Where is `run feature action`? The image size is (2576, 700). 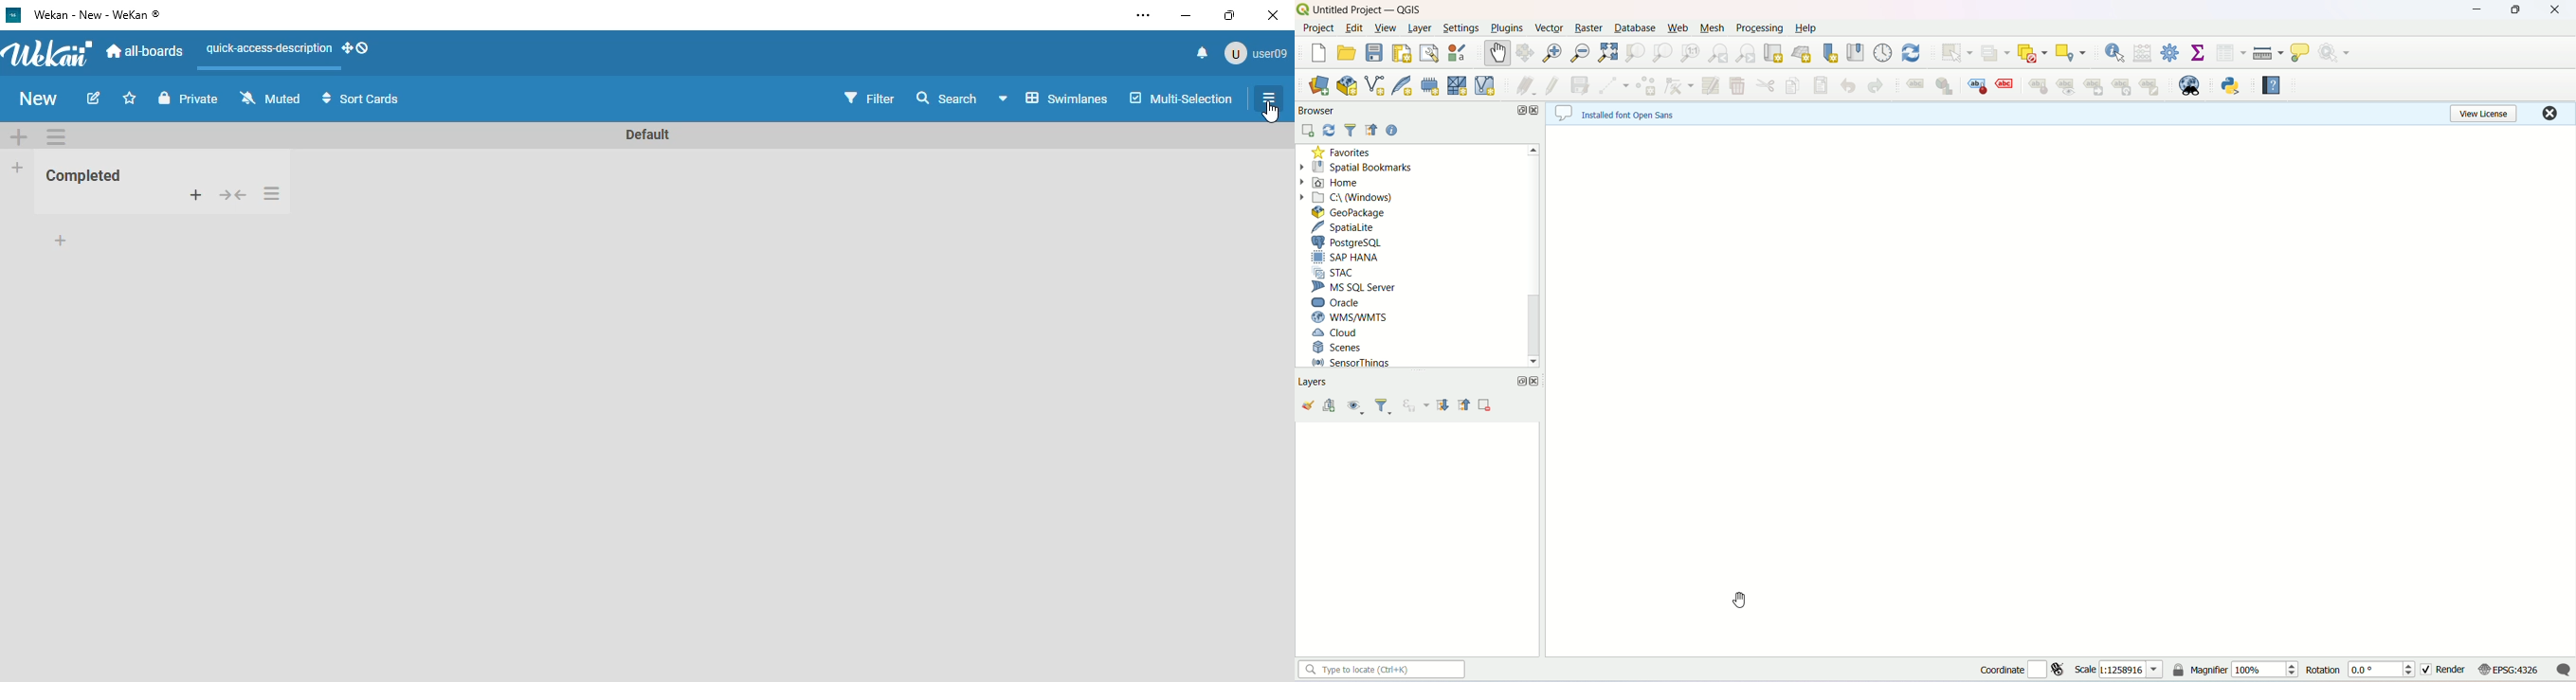
run feature action is located at coordinates (2334, 51).